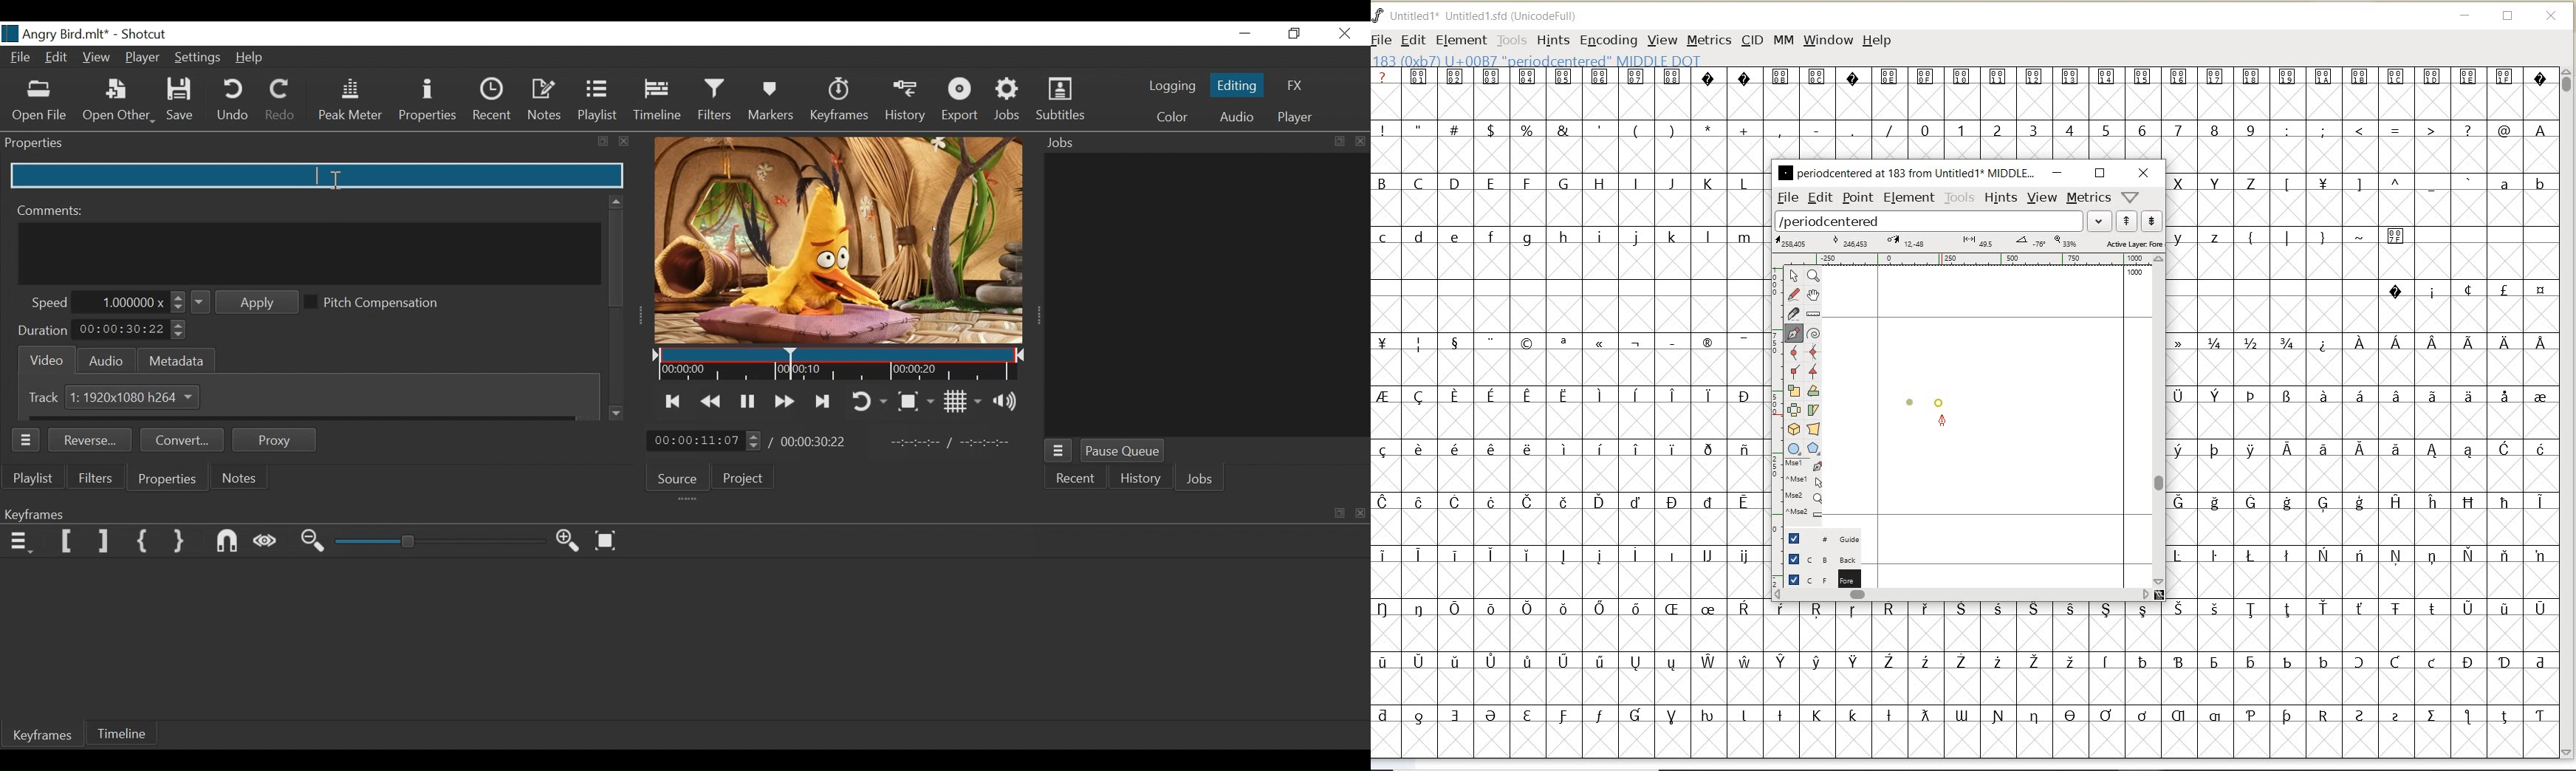  I want to click on Pitch Compensation, so click(378, 303).